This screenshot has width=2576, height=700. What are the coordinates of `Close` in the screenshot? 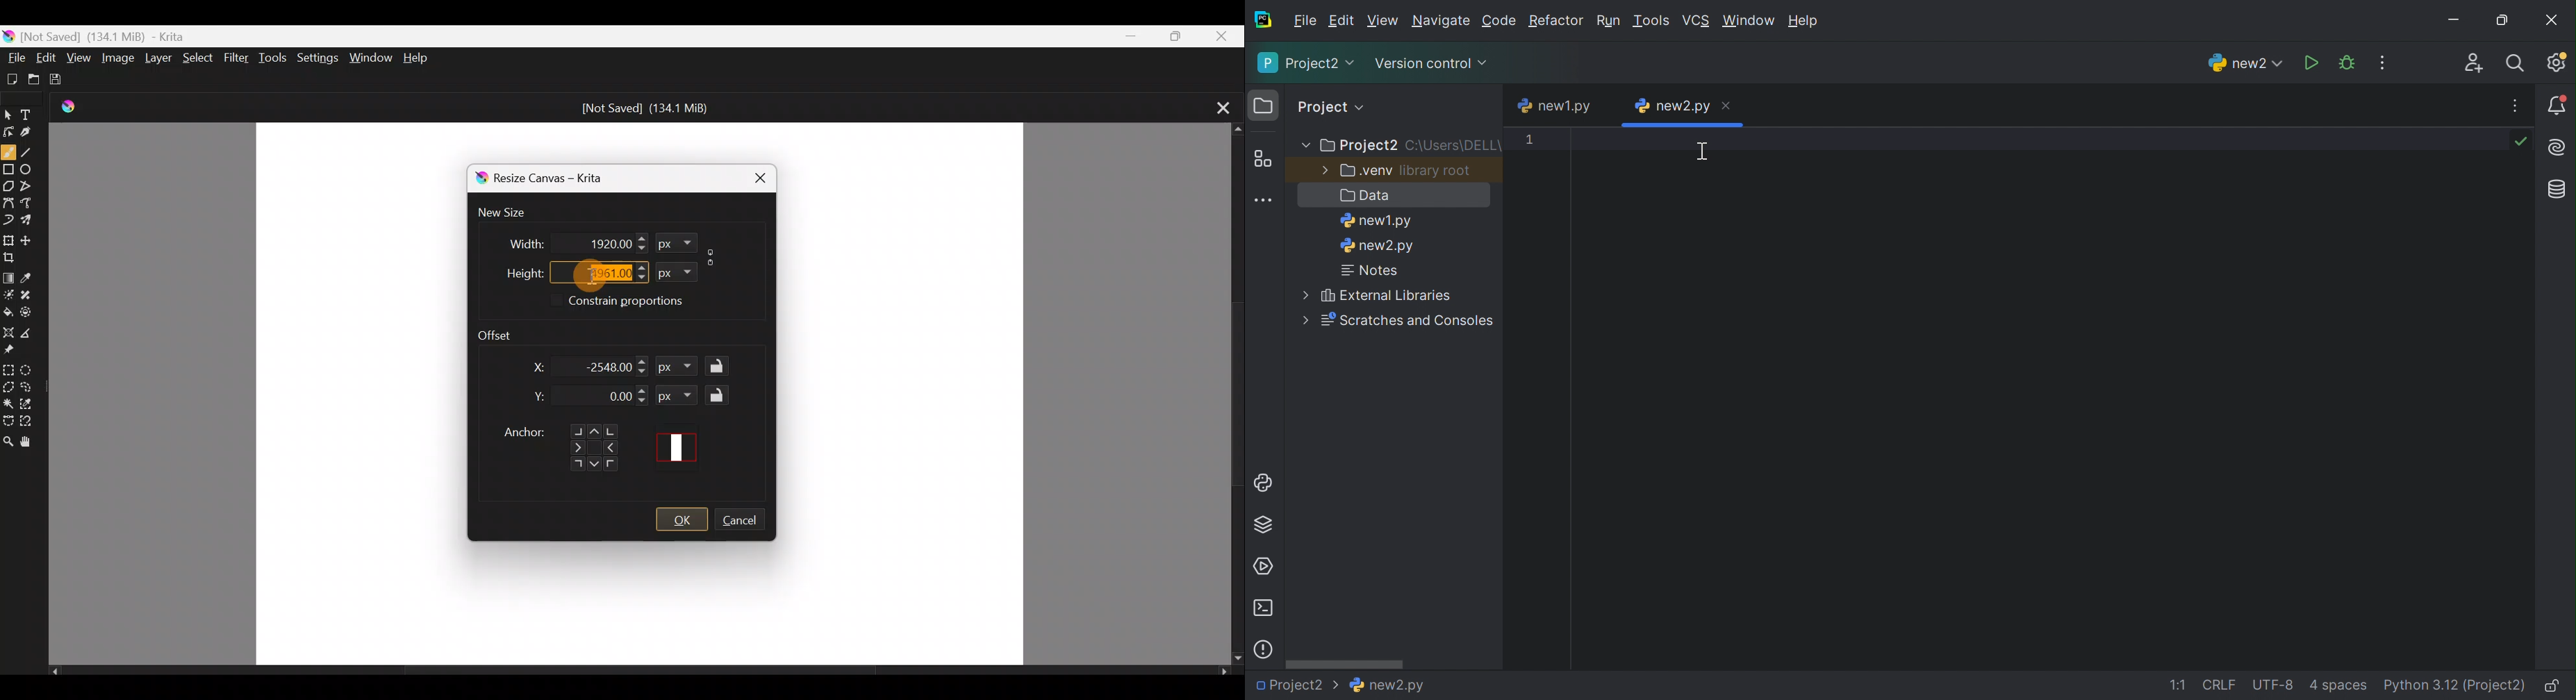 It's located at (1725, 106).